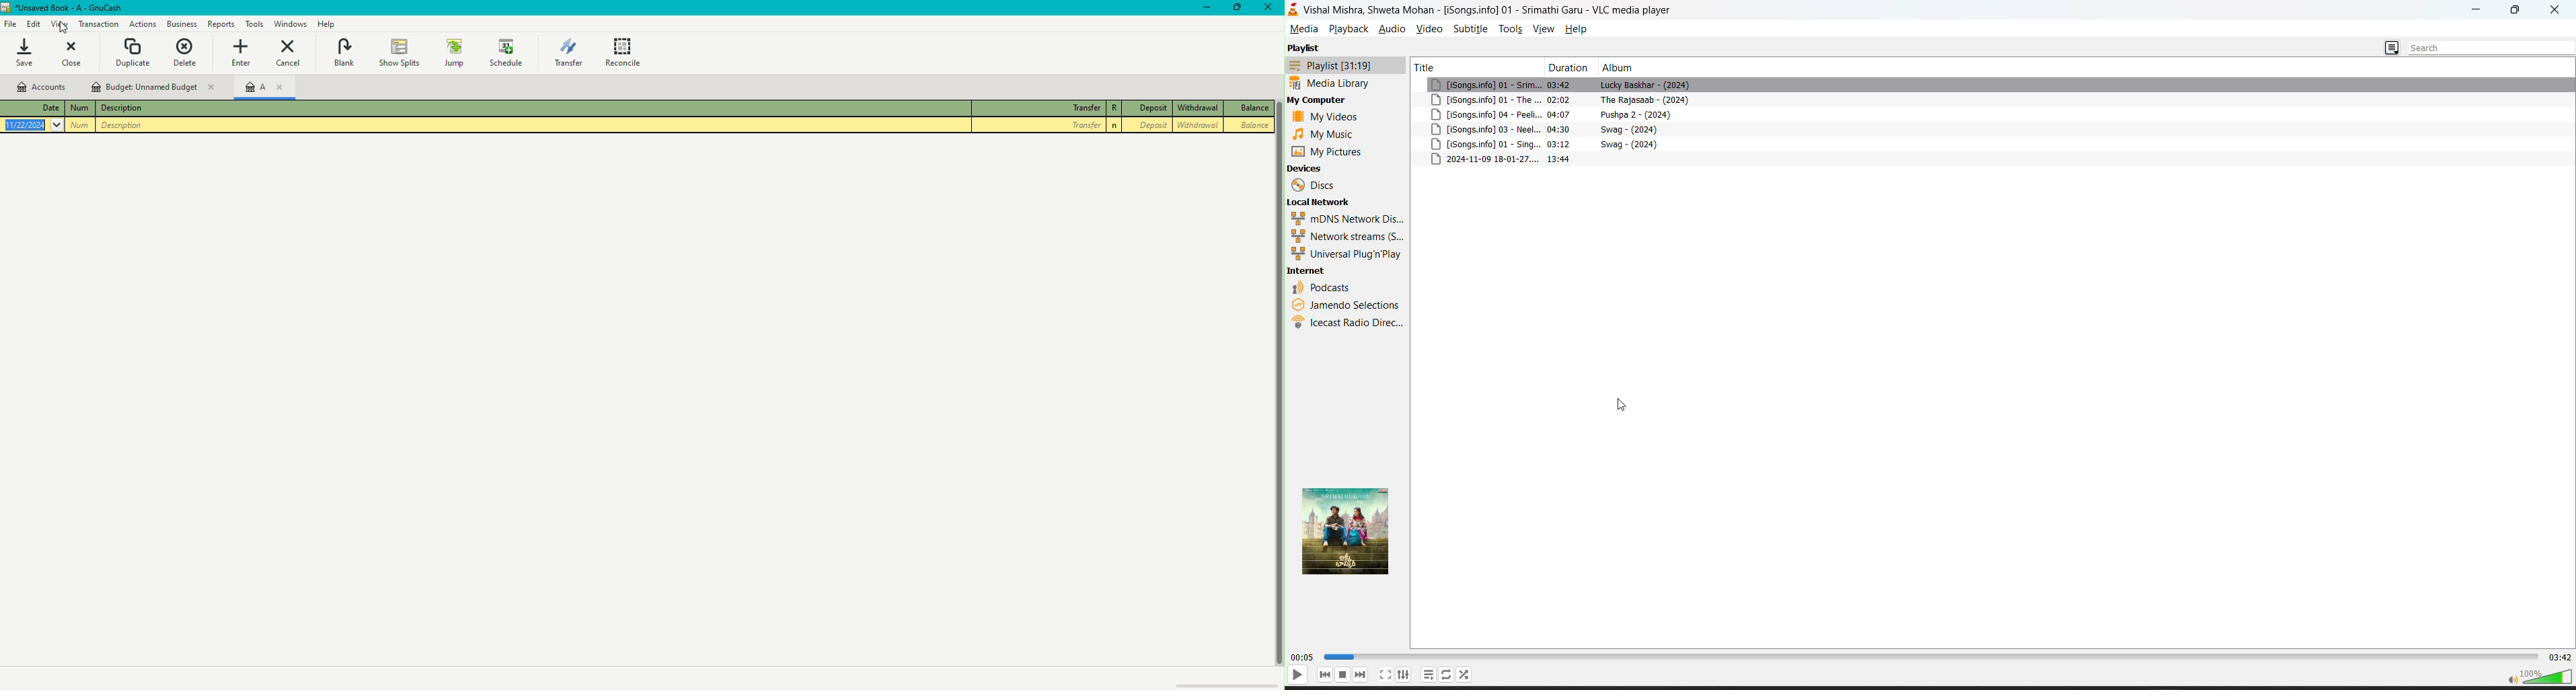 This screenshot has width=2576, height=700. What do you see at coordinates (1482, 100) in the screenshot?
I see `songs.info 01-the` at bounding box center [1482, 100].